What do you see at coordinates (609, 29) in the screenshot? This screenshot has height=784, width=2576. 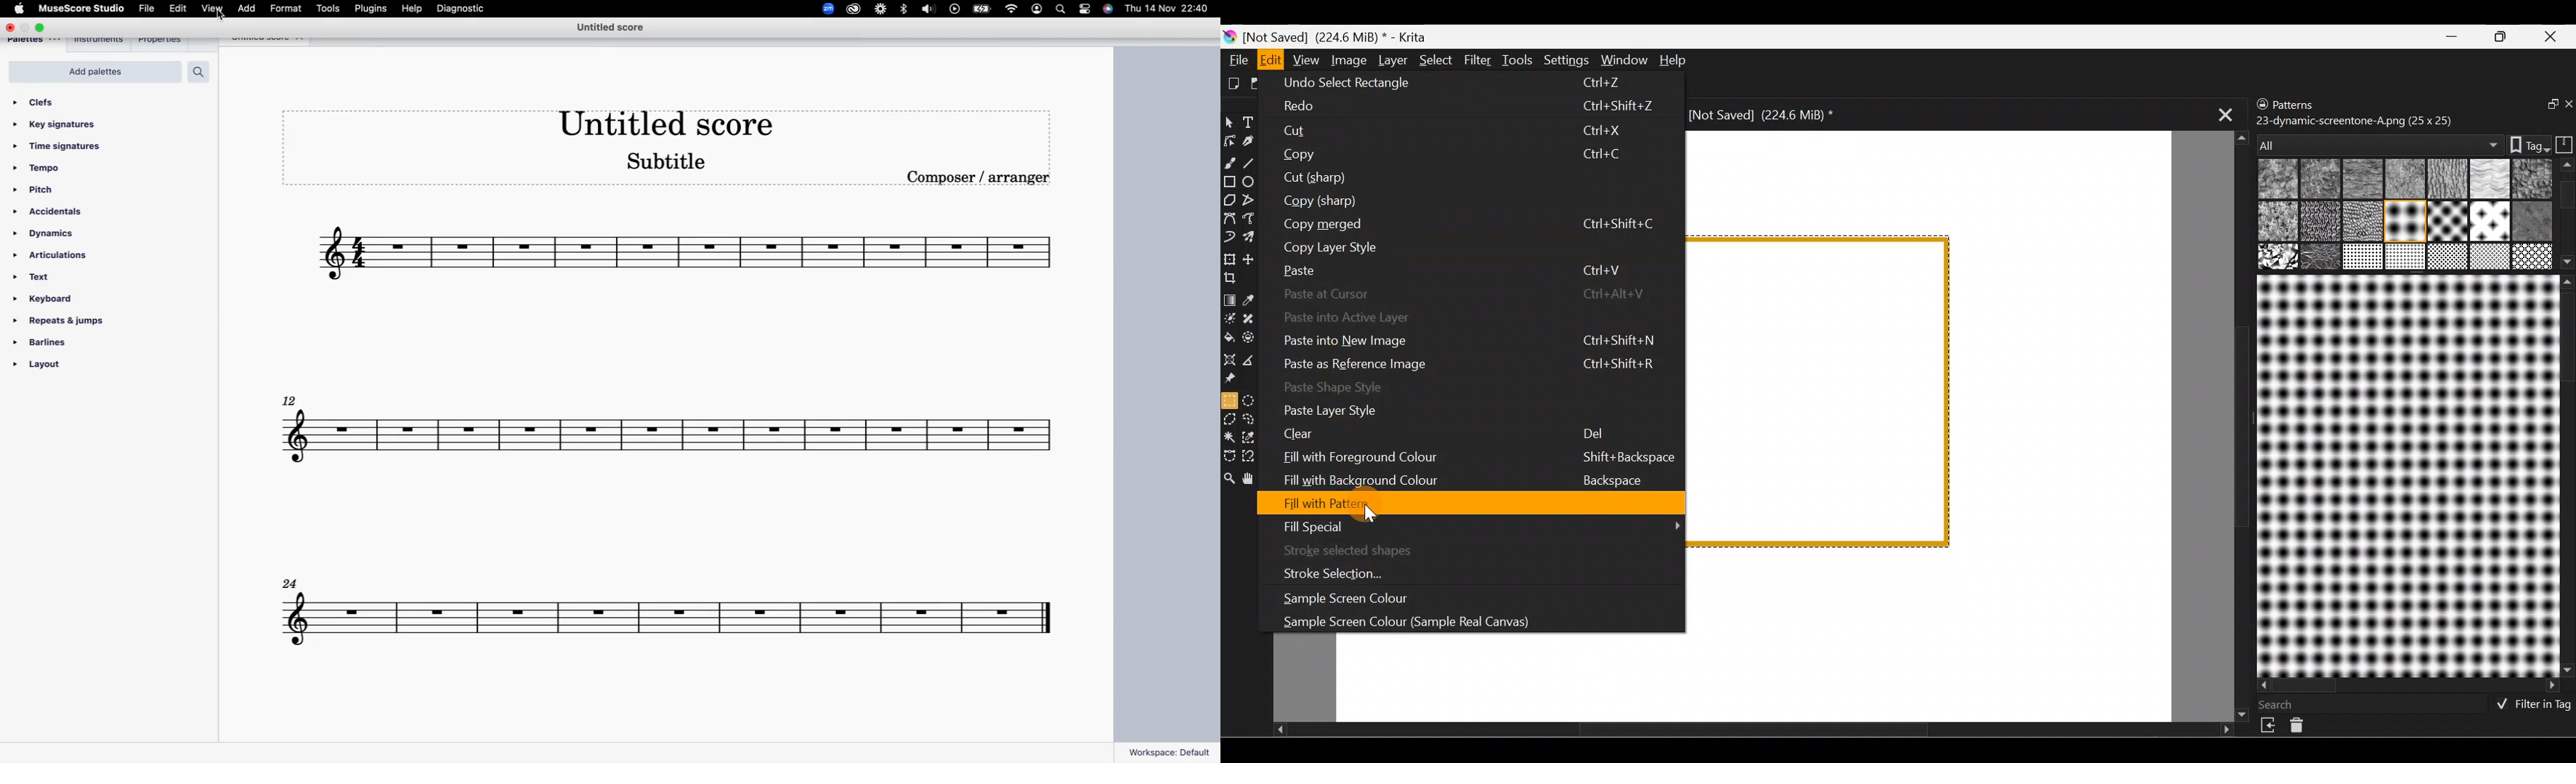 I see `score title` at bounding box center [609, 29].